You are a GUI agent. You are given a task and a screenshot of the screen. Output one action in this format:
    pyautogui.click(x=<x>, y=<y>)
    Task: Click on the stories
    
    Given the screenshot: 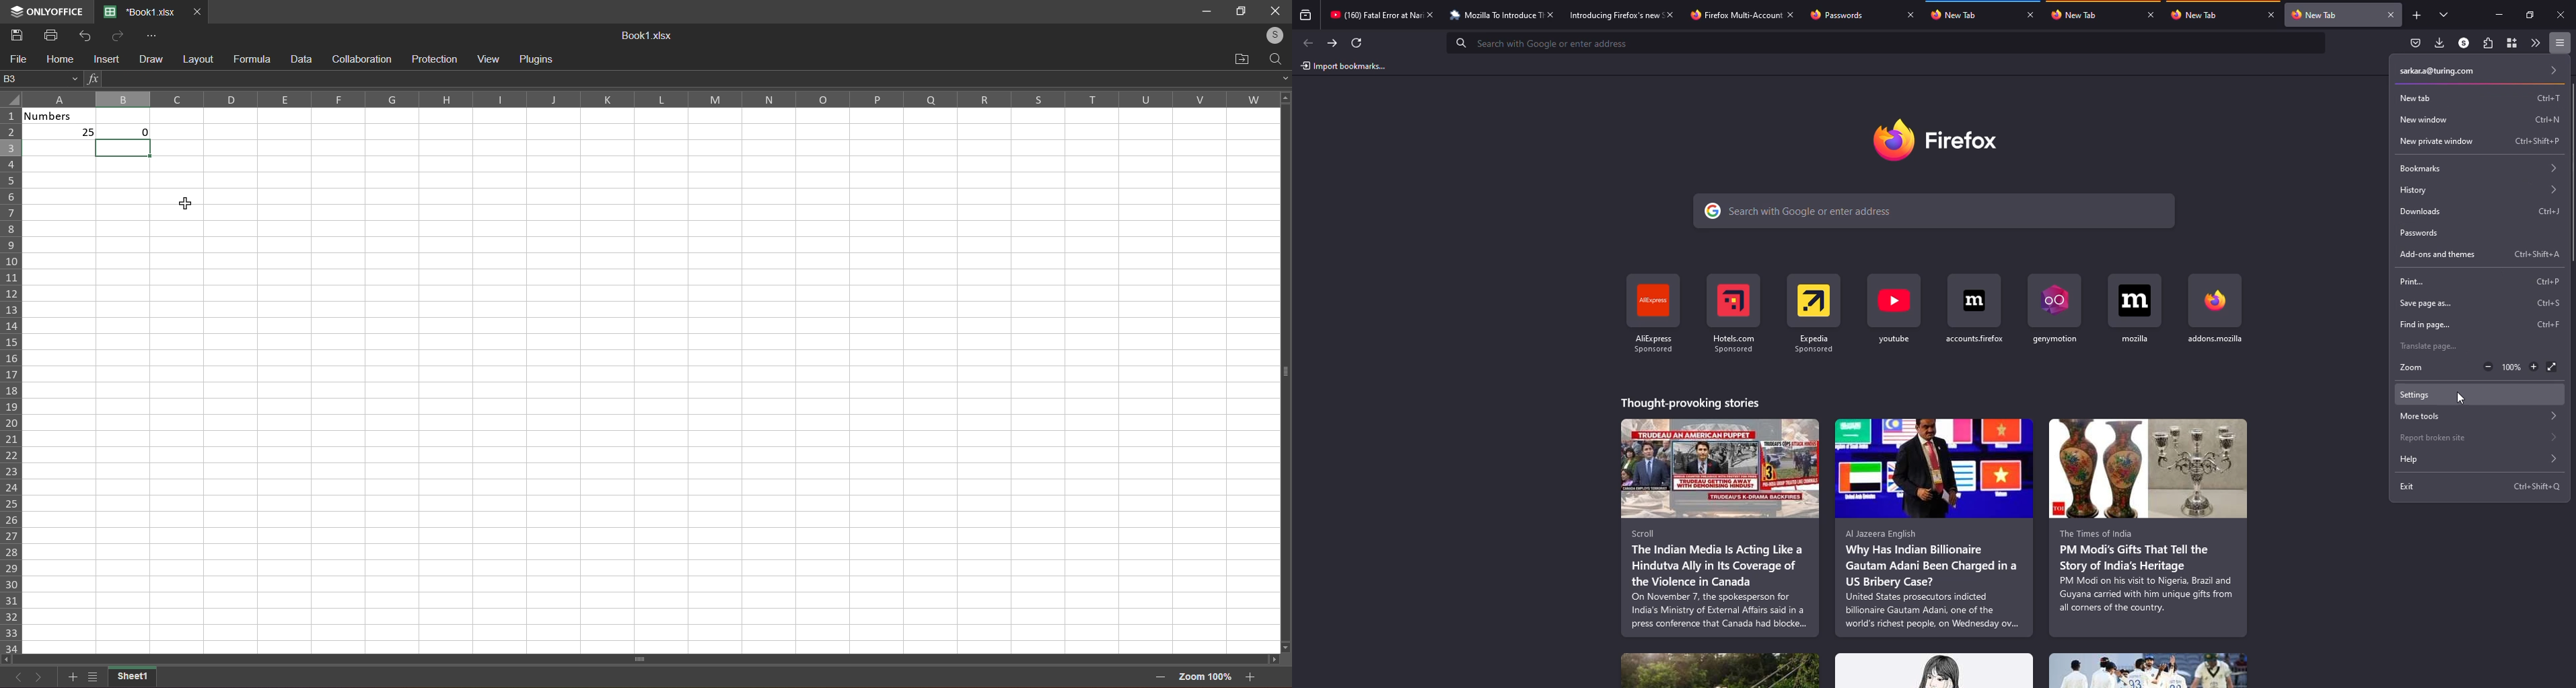 What is the action you would take?
    pyautogui.click(x=1720, y=671)
    